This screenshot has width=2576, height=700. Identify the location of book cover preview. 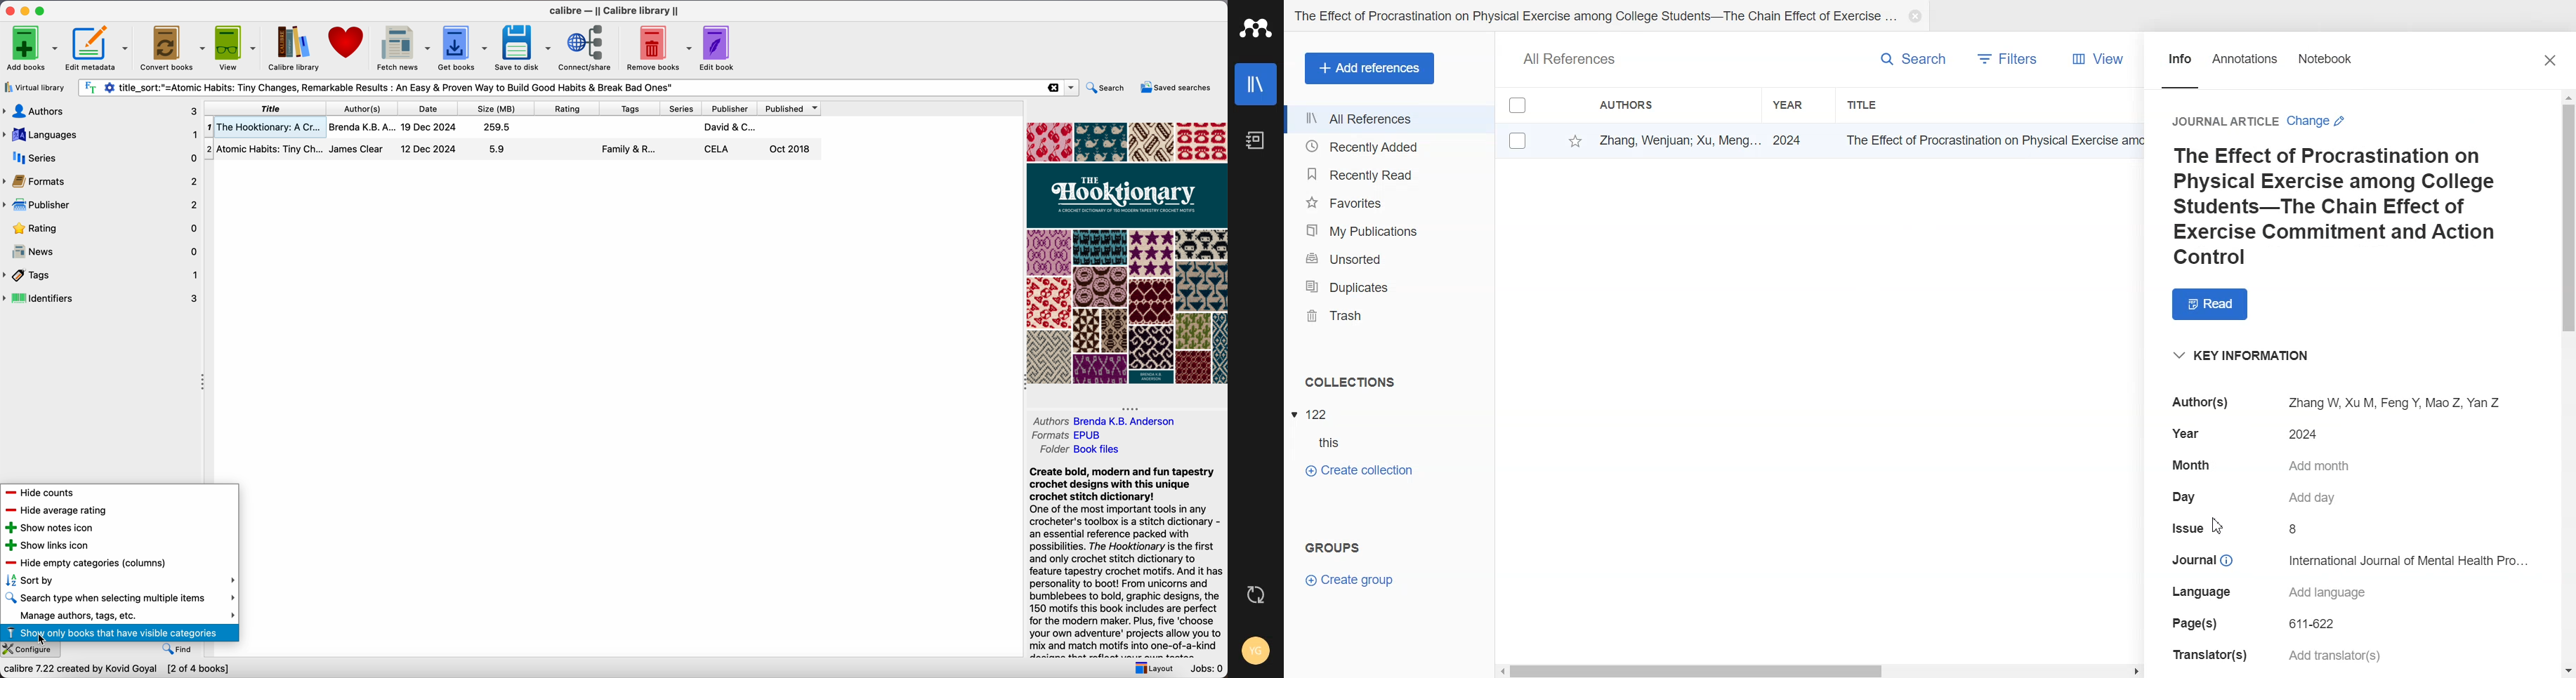
(1126, 253).